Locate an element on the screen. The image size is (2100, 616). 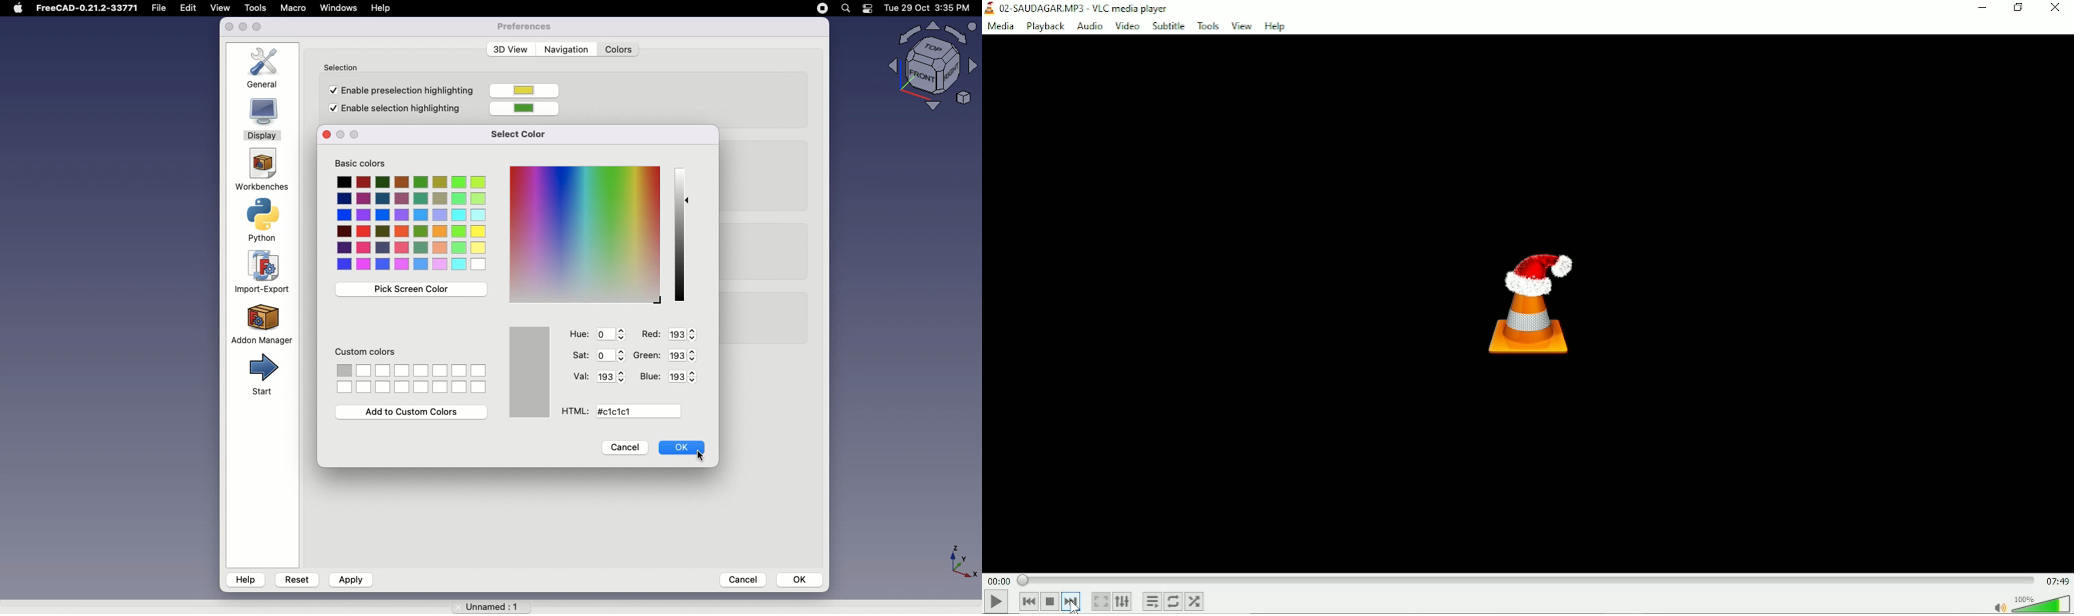
Media is located at coordinates (1000, 25).